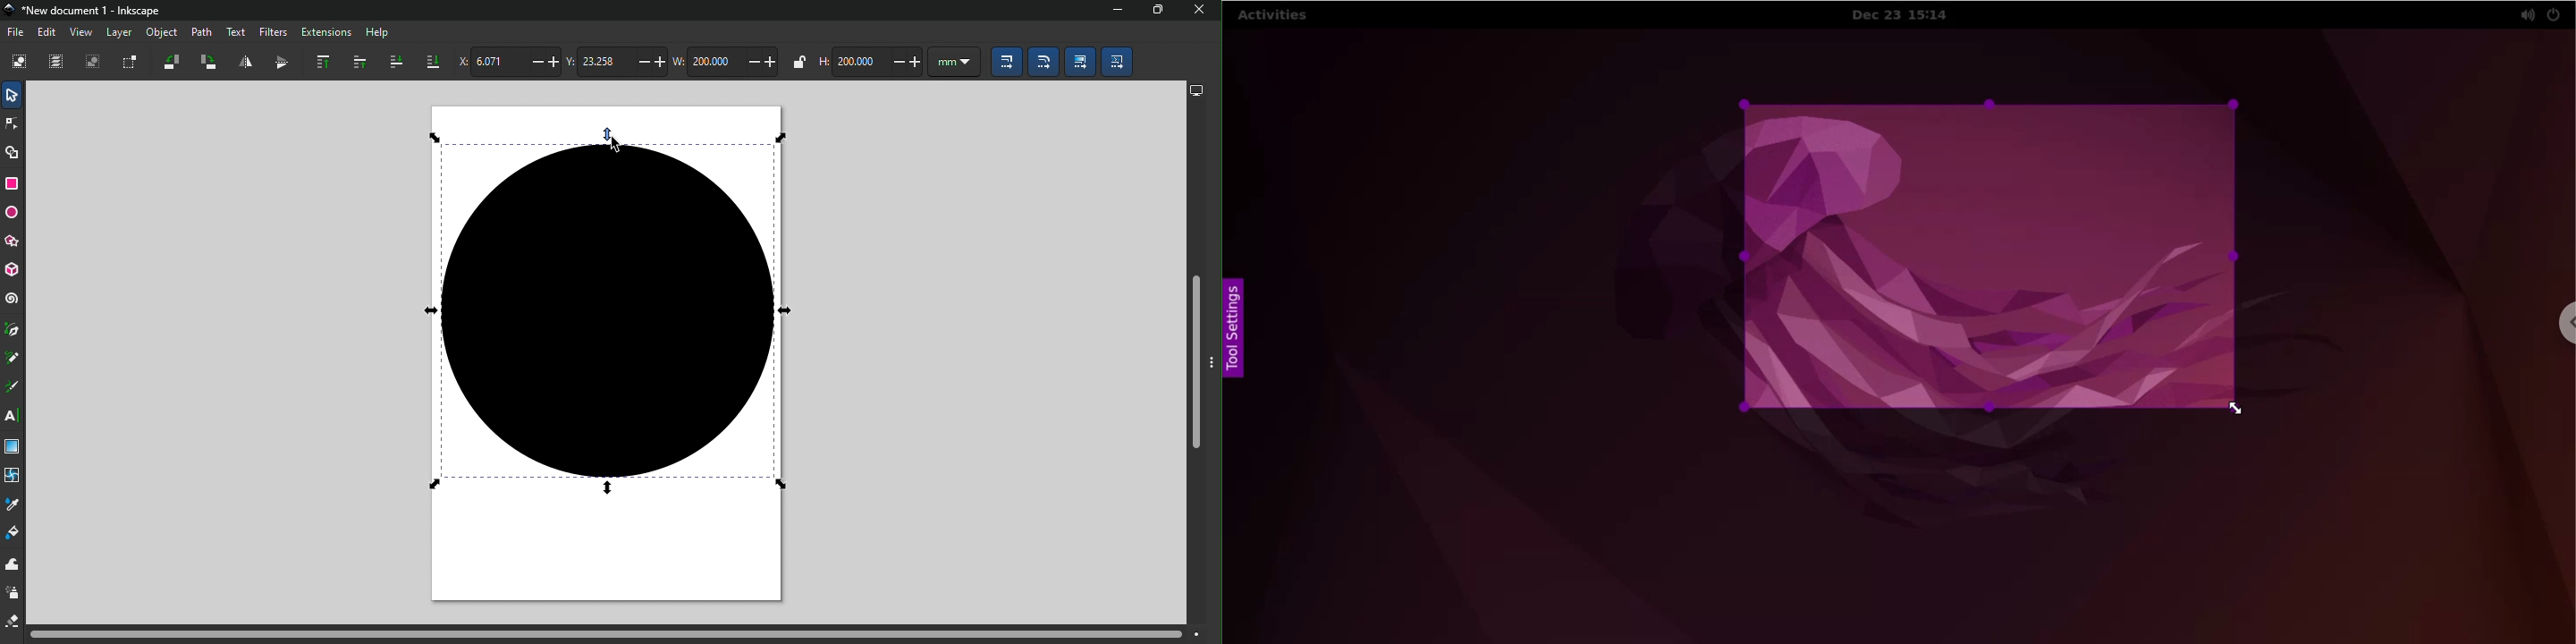 The width and height of the screenshot is (2576, 644). I want to click on chrome options, so click(2557, 321).